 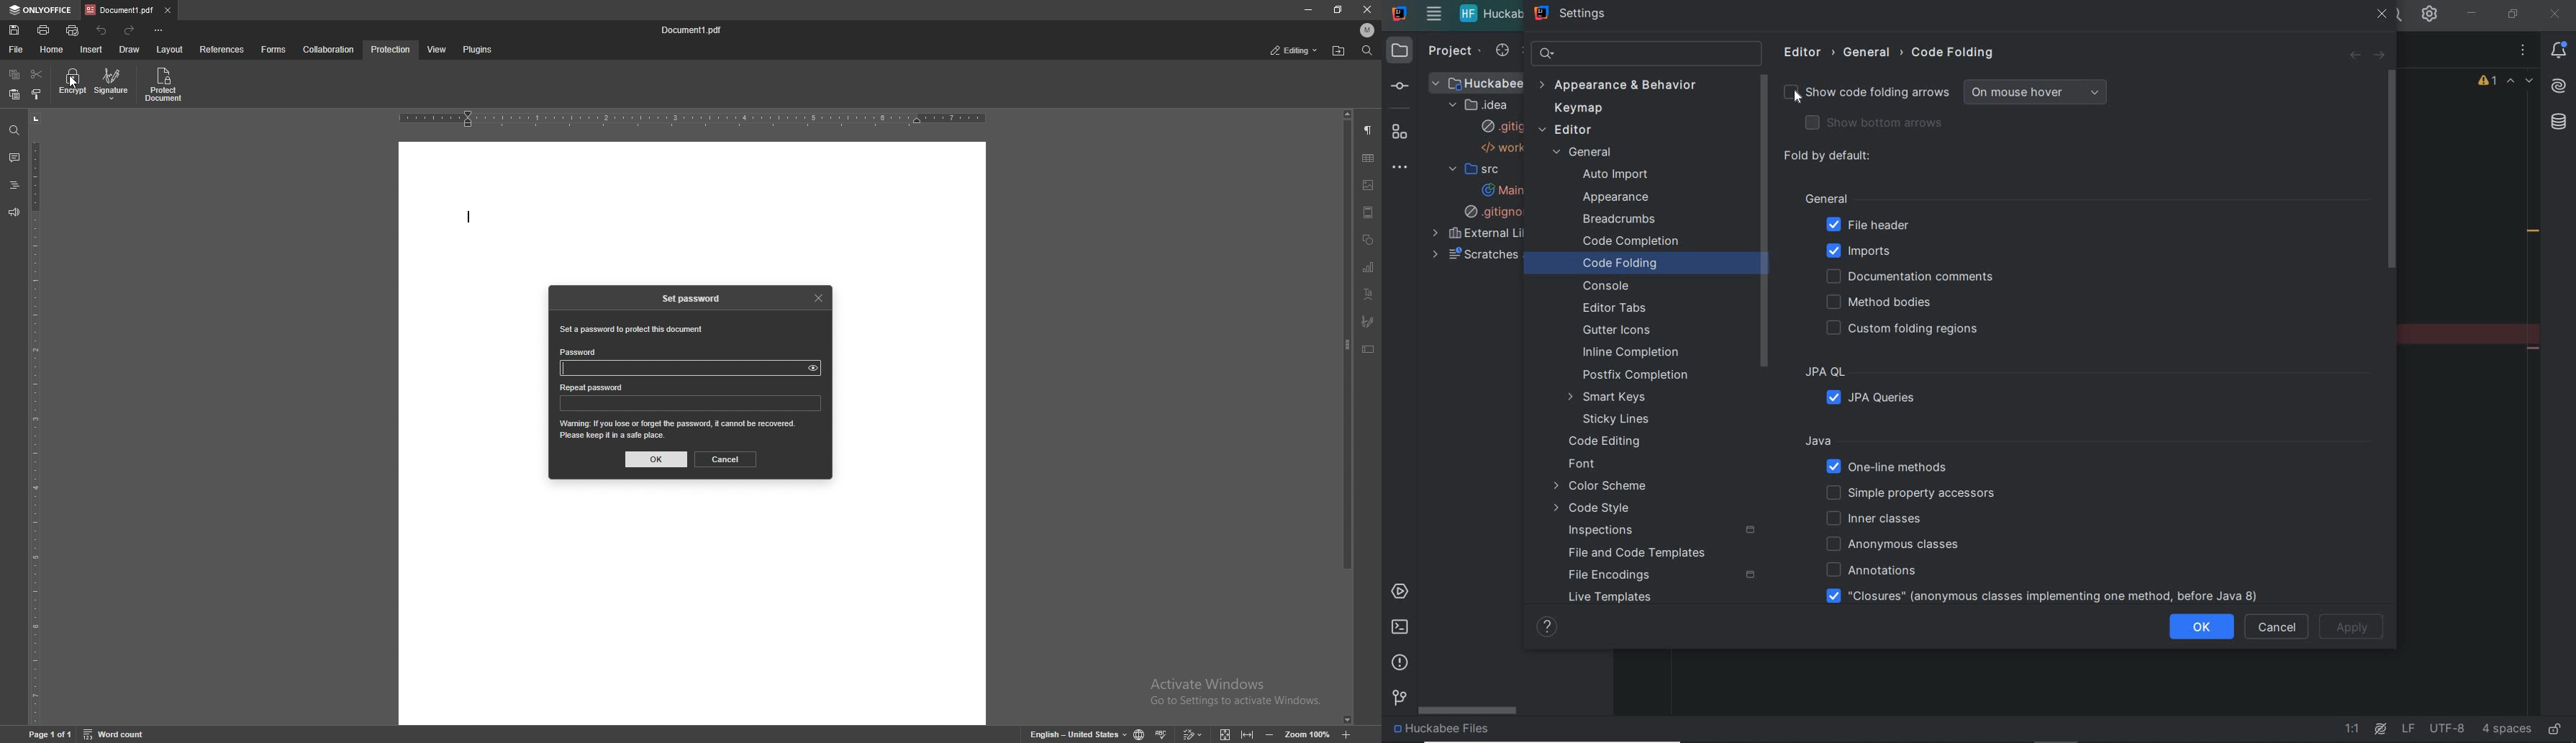 I want to click on file, so click(x=14, y=50).